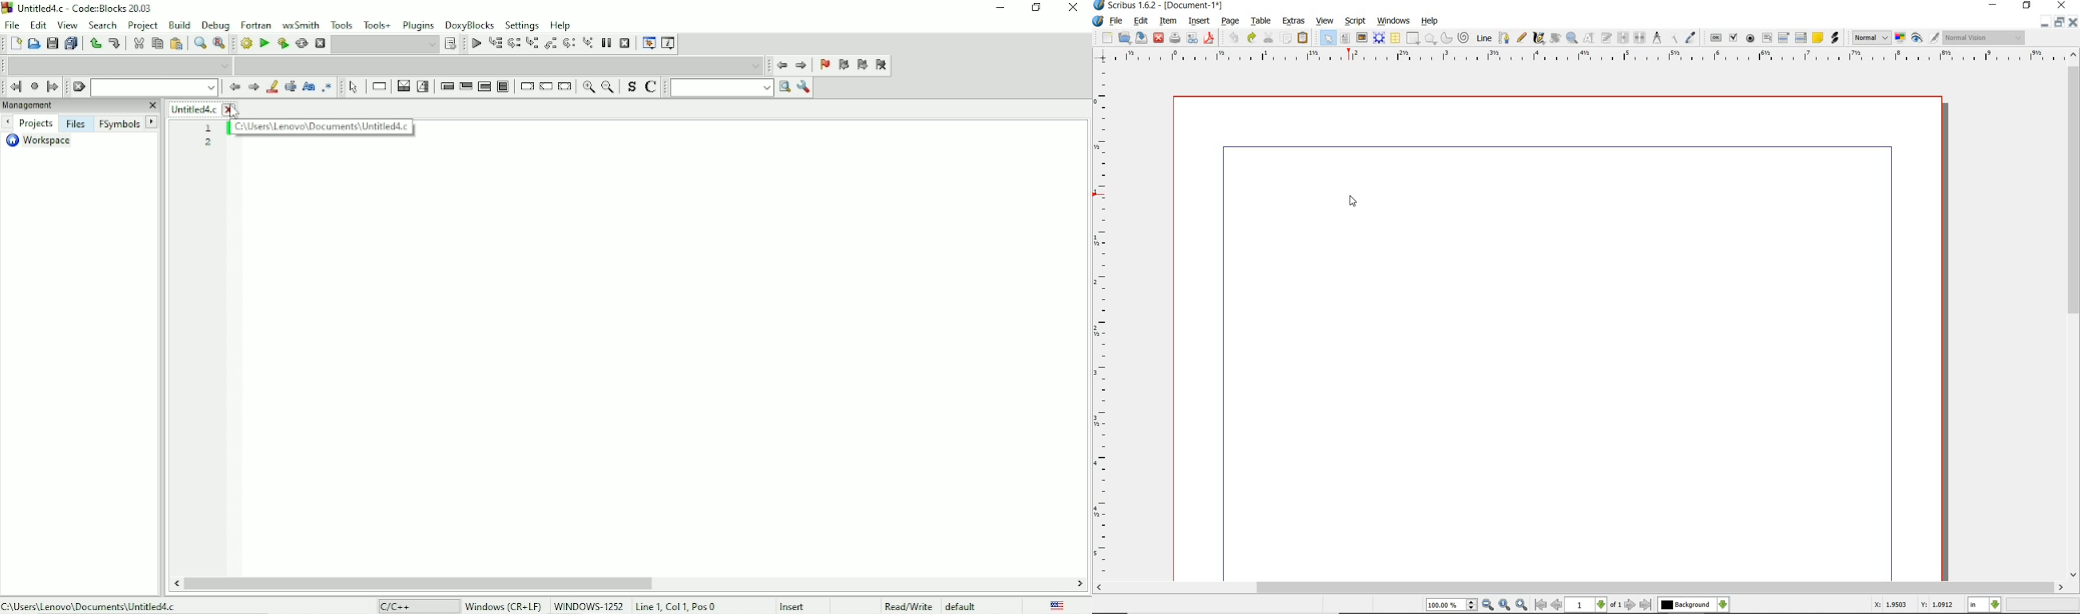 This screenshot has width=2100, height=616. I want to click on go to previous page, so click(1556, 605).